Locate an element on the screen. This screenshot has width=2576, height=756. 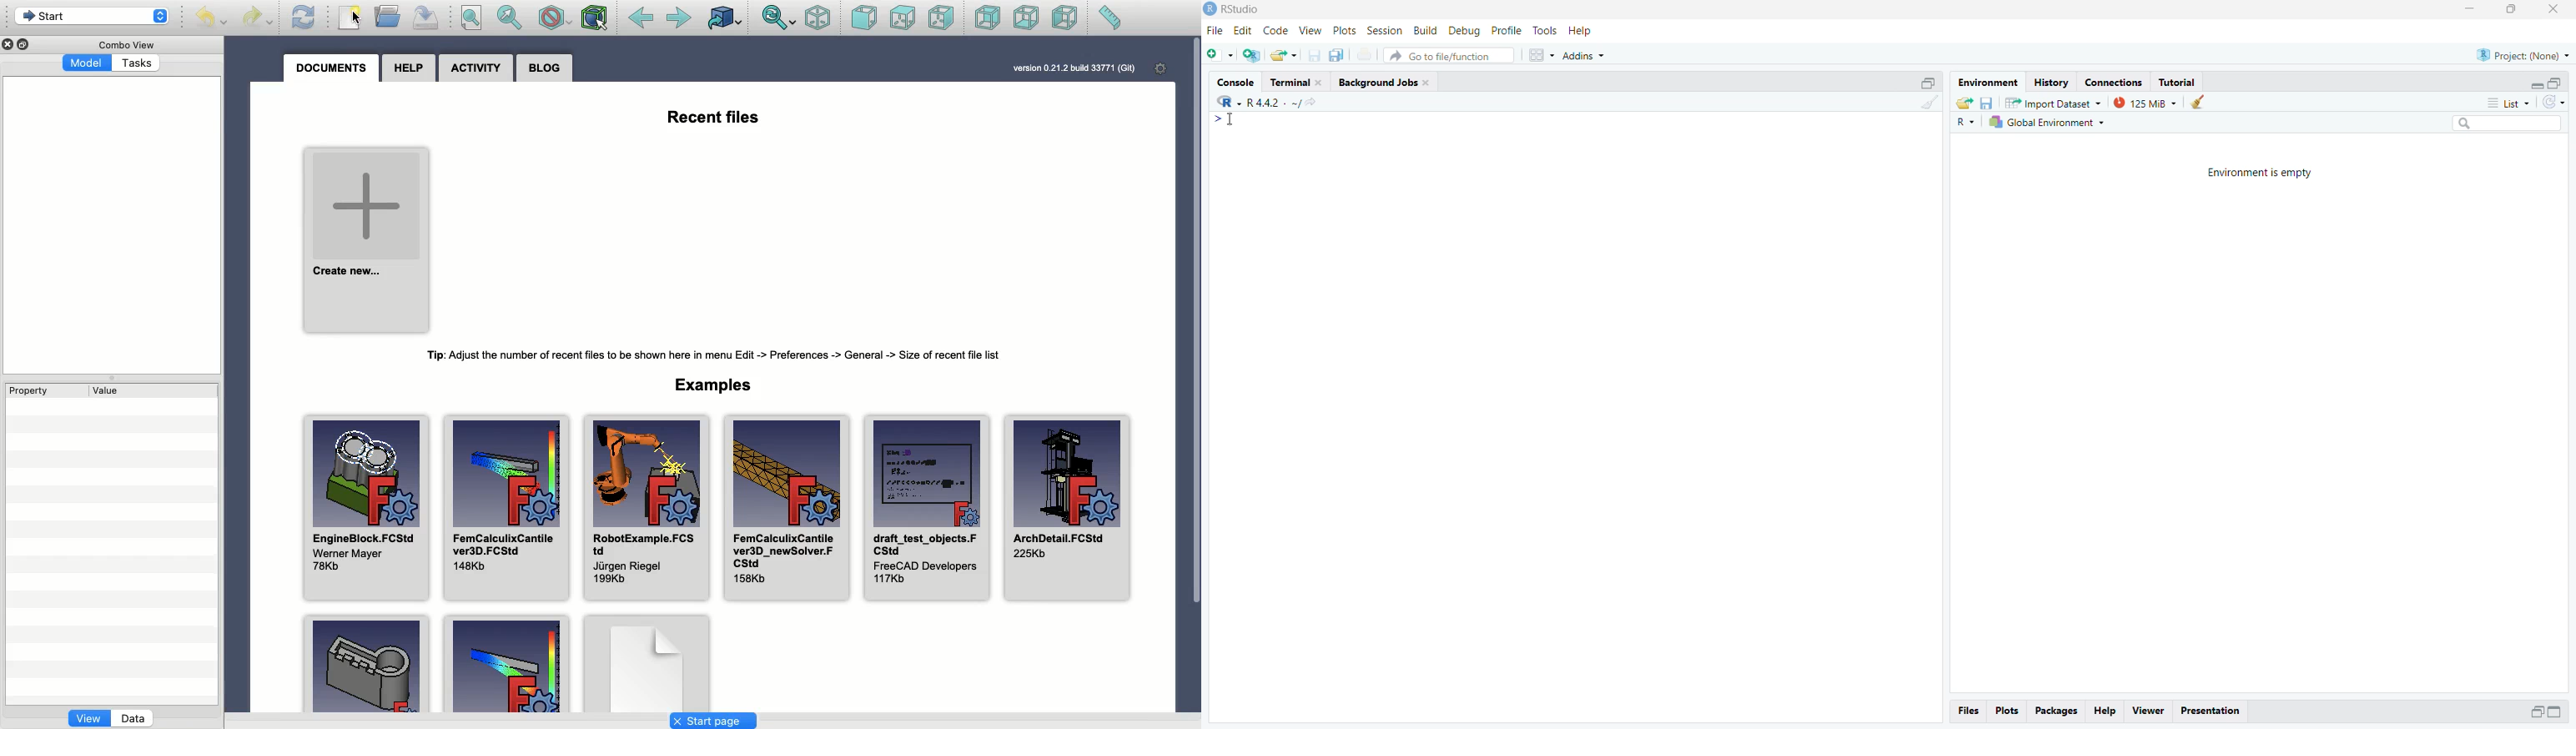
Profile is located at coordinates (1506, 31).